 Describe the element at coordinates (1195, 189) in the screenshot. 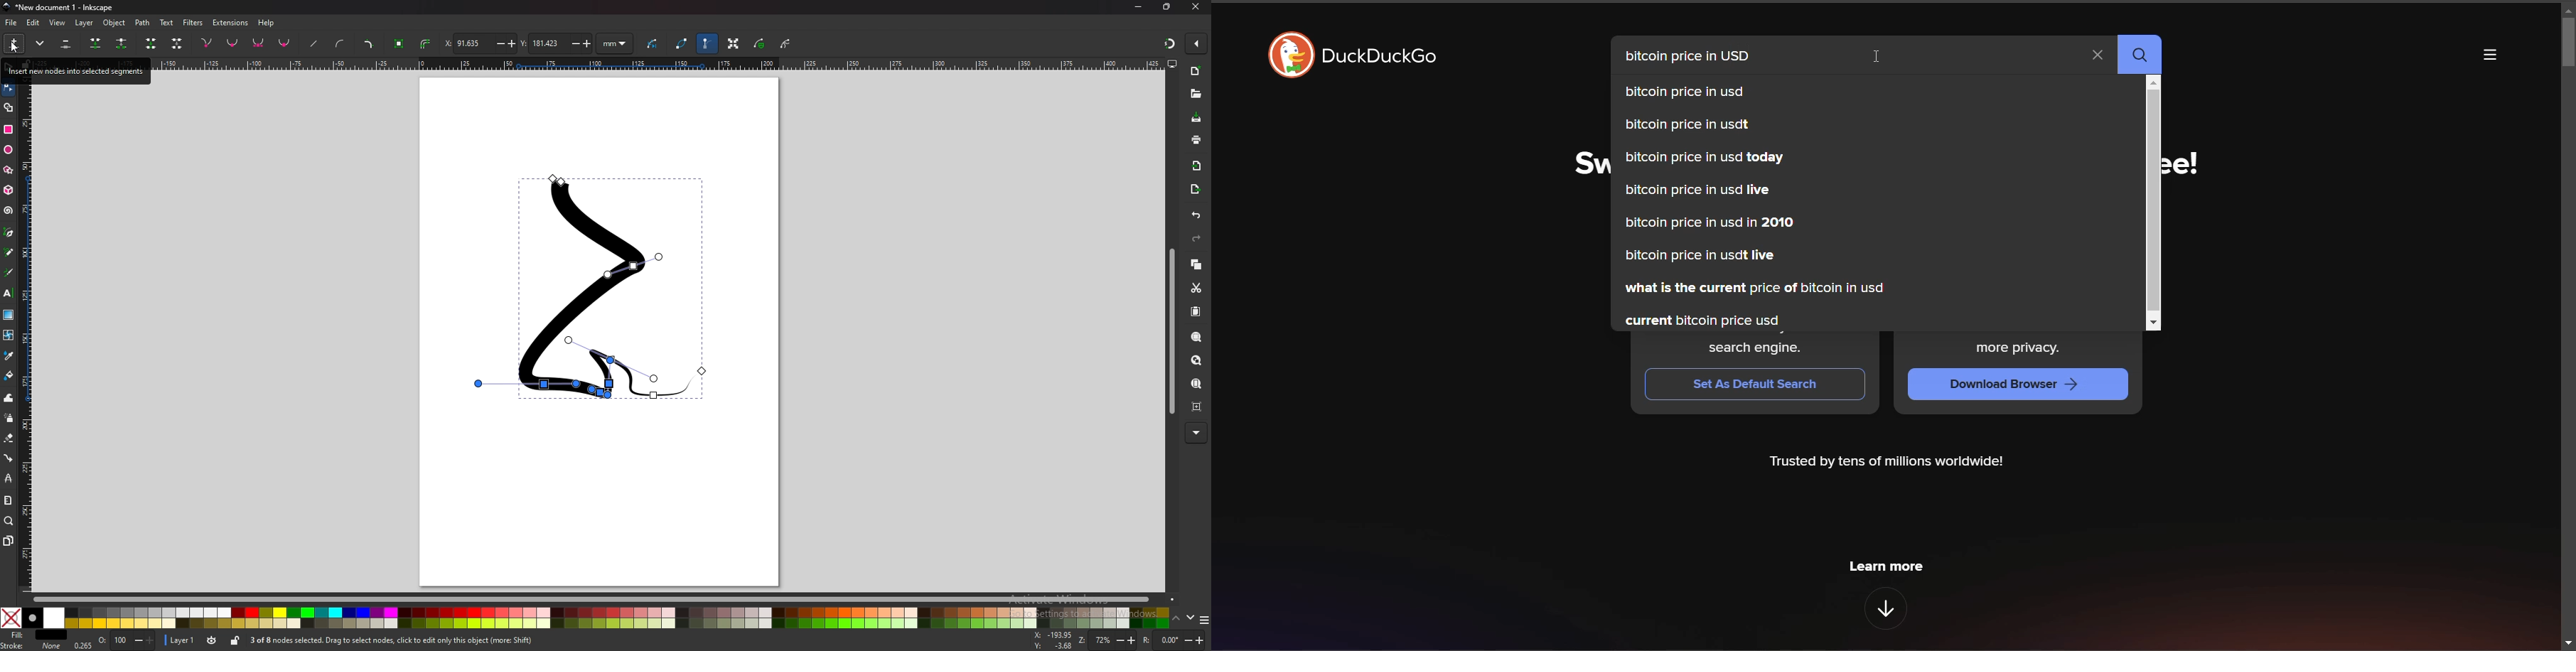

I see `export` at that location.